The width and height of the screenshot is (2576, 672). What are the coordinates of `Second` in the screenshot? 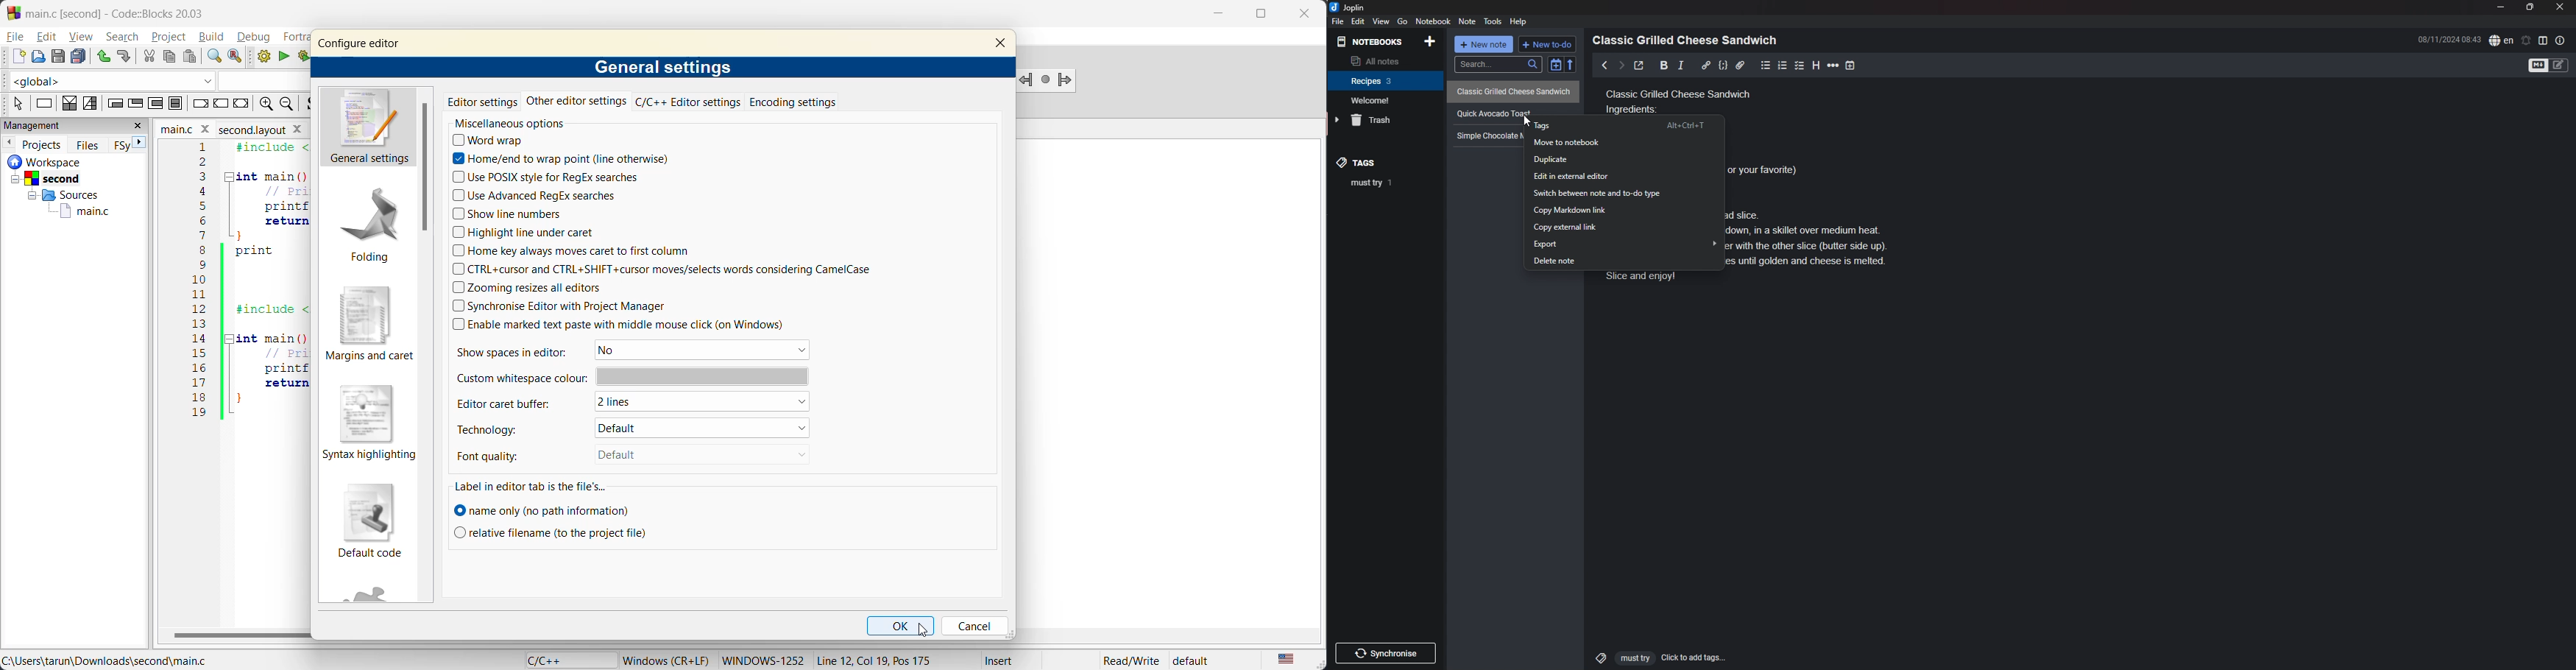 It's located at (65, 178).